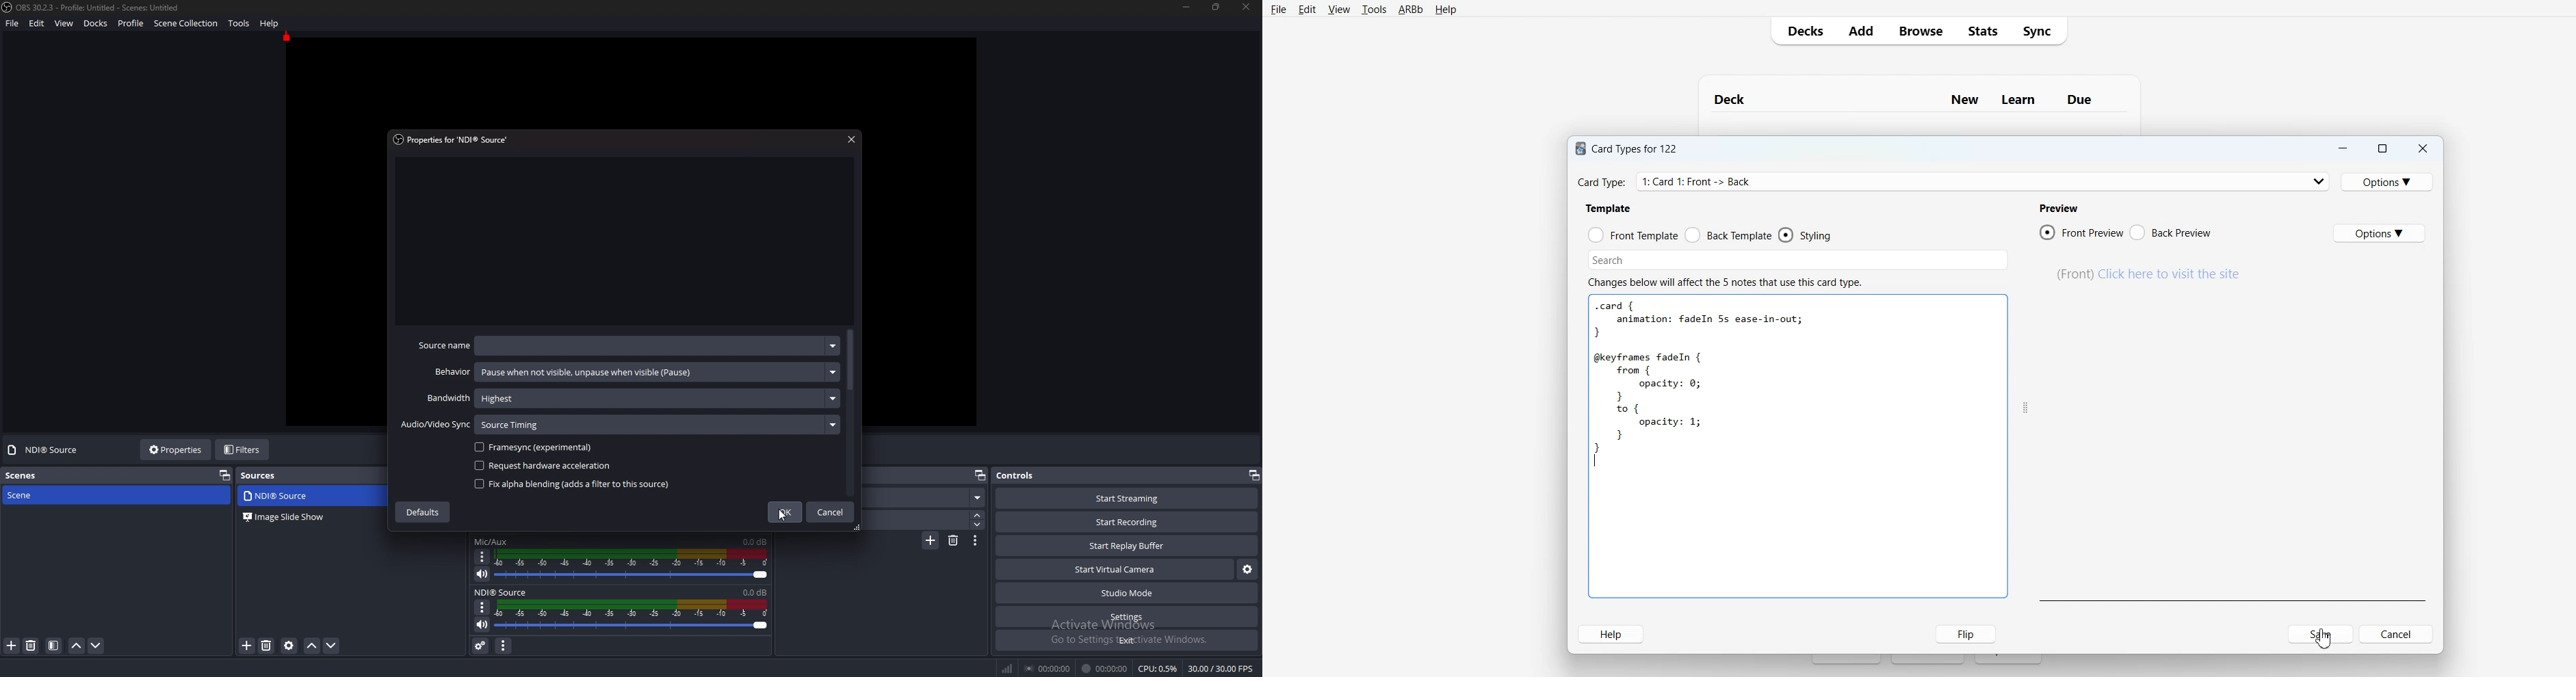 Image resolution: width=2576 pixels, height=700 pixels. I want to click on Mute, so click(479, 625).